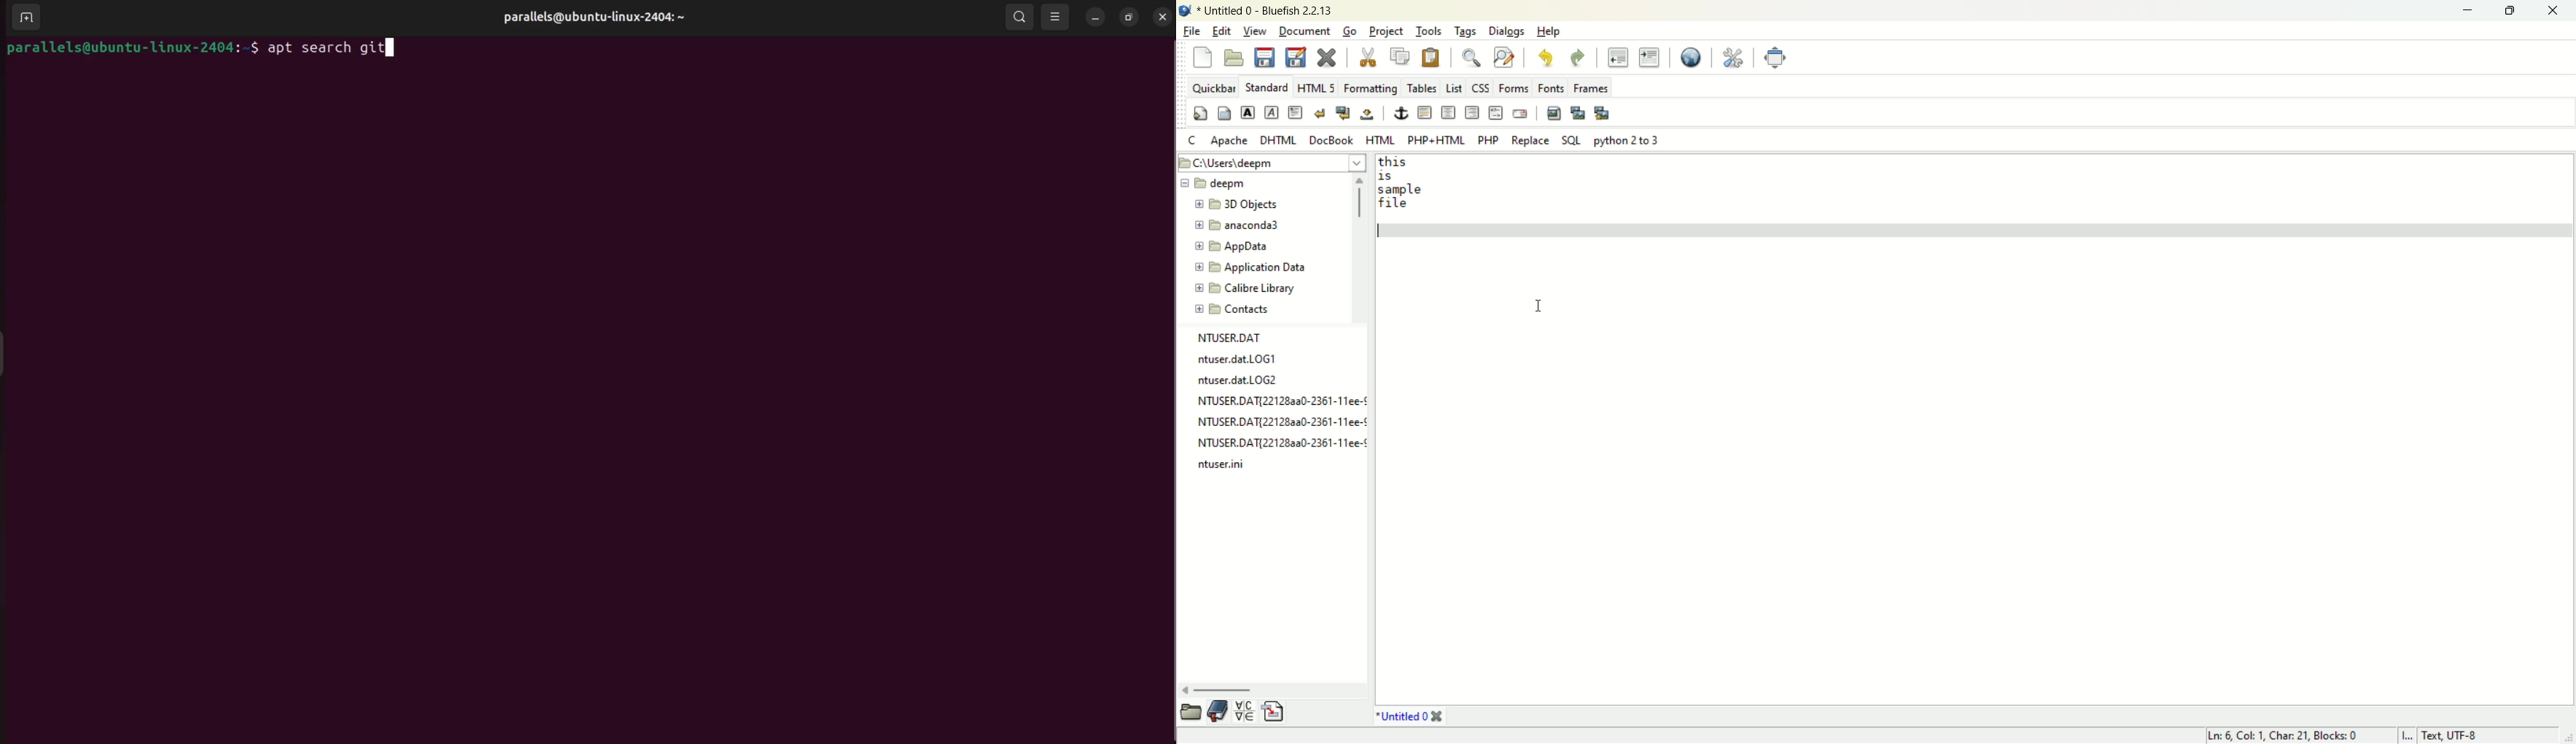 This screenshot has width=2576, height=756. Describe the element at coordinates (1202, 57) in the screenshot. I see `new` at that location.